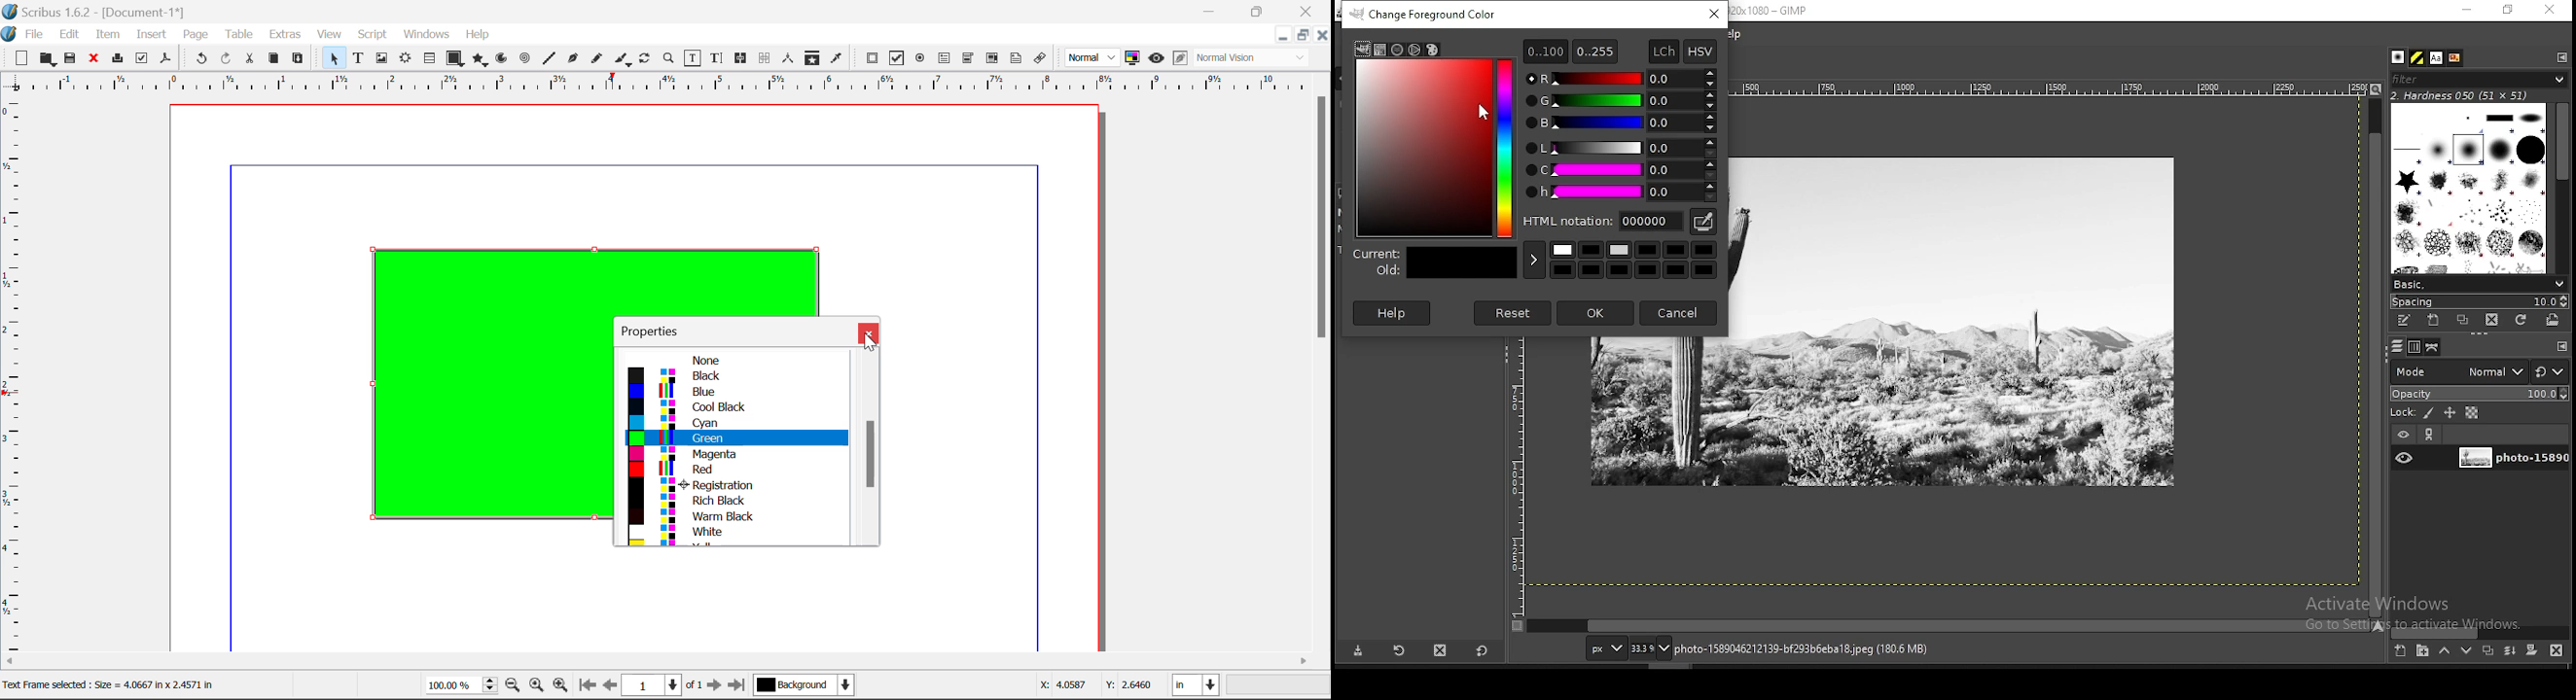 The image size is (2576, 700). I want to click on Paste, so click(299, 59).